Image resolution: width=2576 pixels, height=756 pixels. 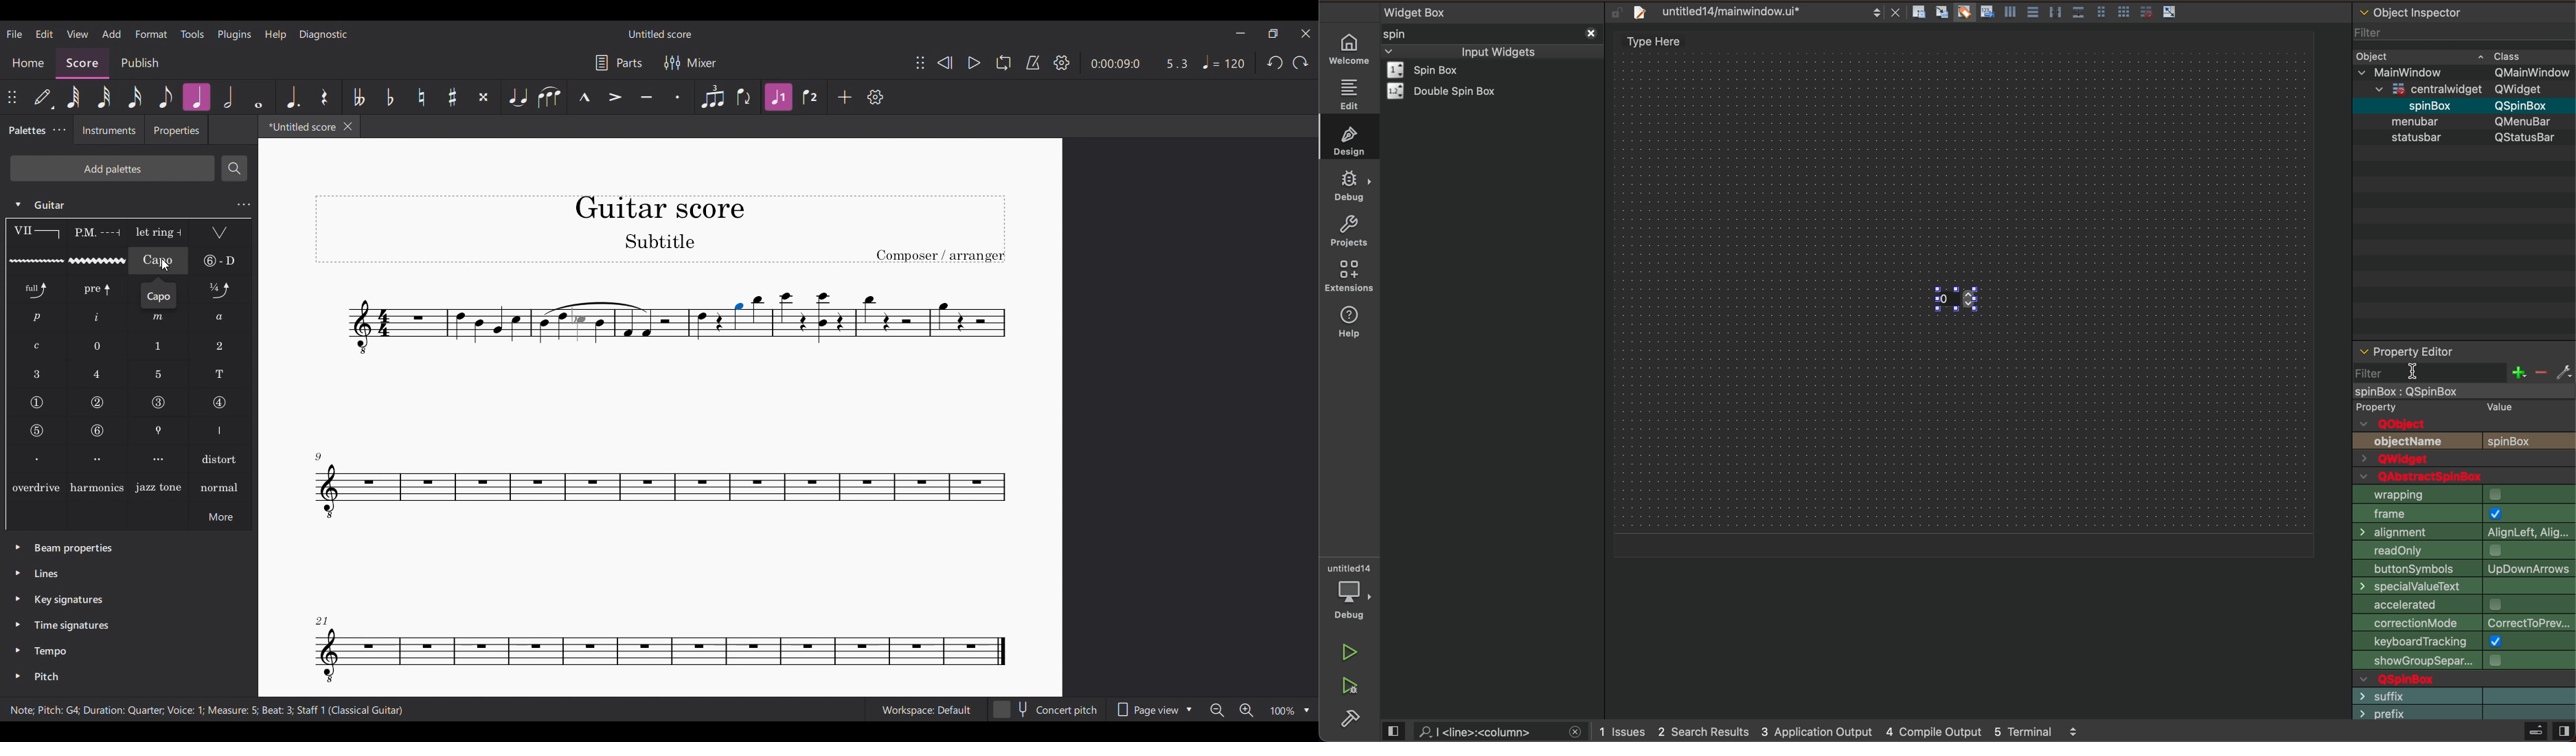 I want to click on RH guitar fingering a, so click(x=220, y=317).